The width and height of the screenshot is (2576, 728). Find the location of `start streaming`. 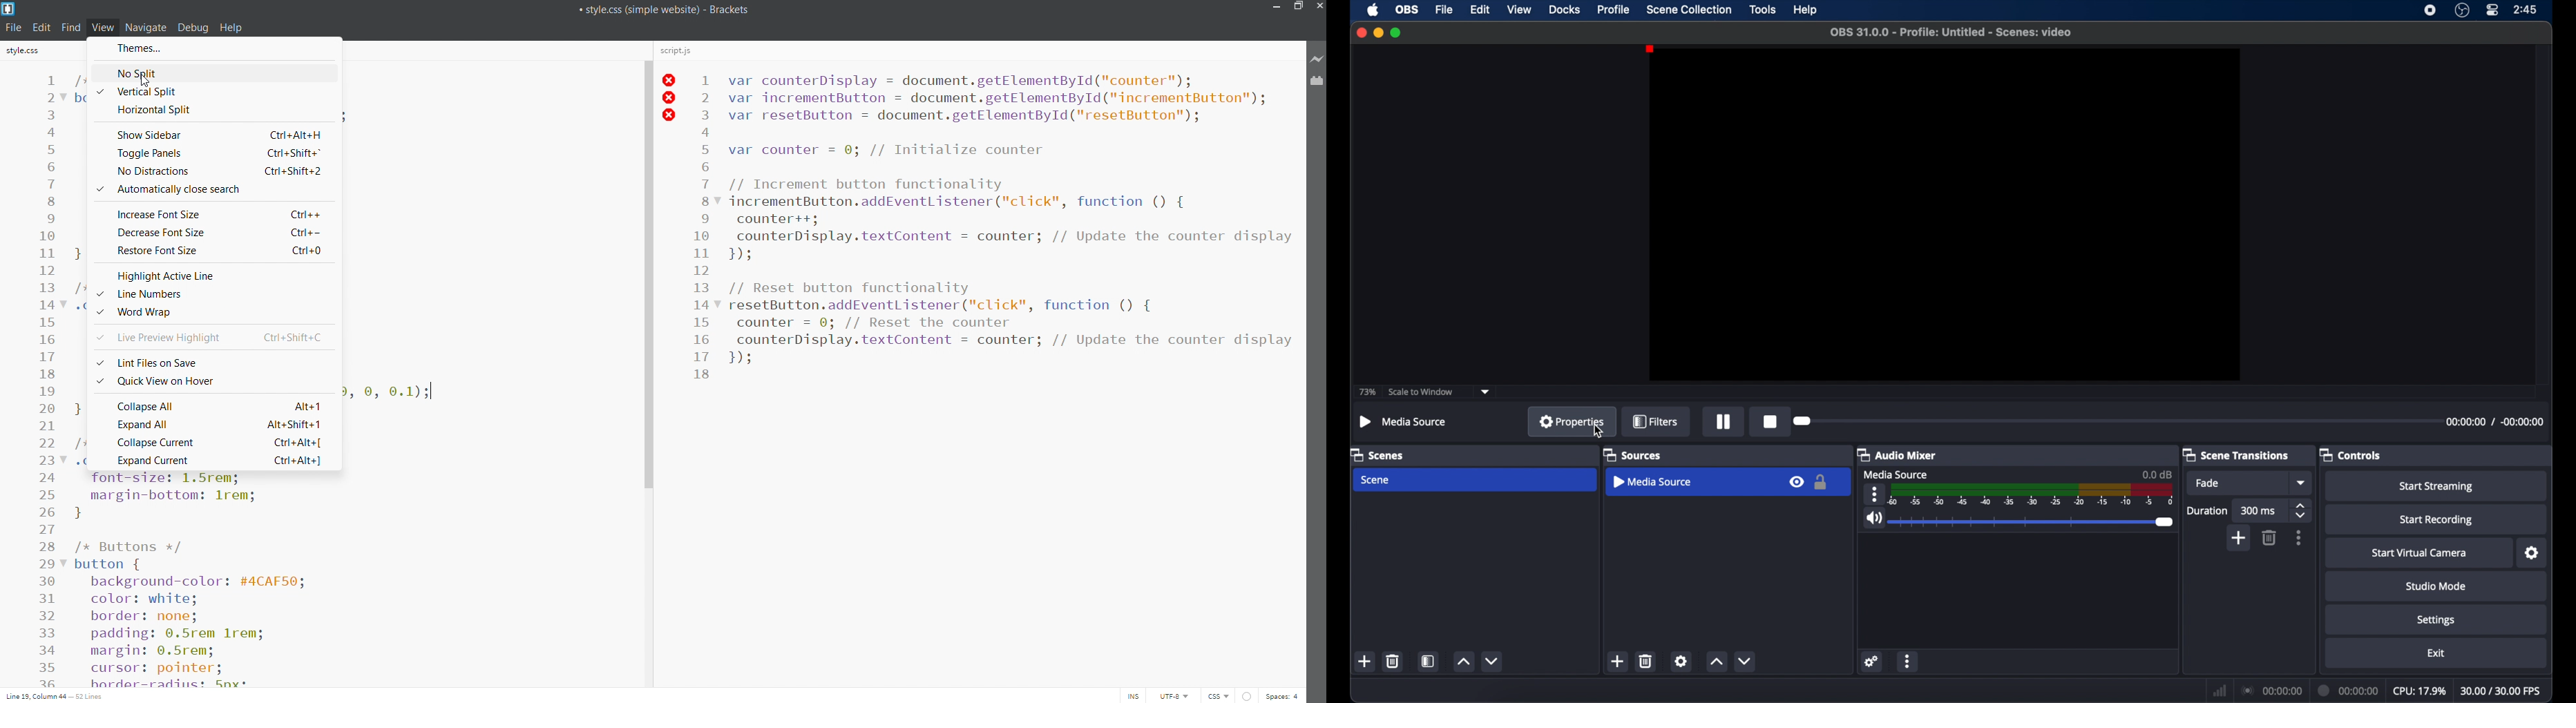

start streaming is located at coordinates (2437, 487).